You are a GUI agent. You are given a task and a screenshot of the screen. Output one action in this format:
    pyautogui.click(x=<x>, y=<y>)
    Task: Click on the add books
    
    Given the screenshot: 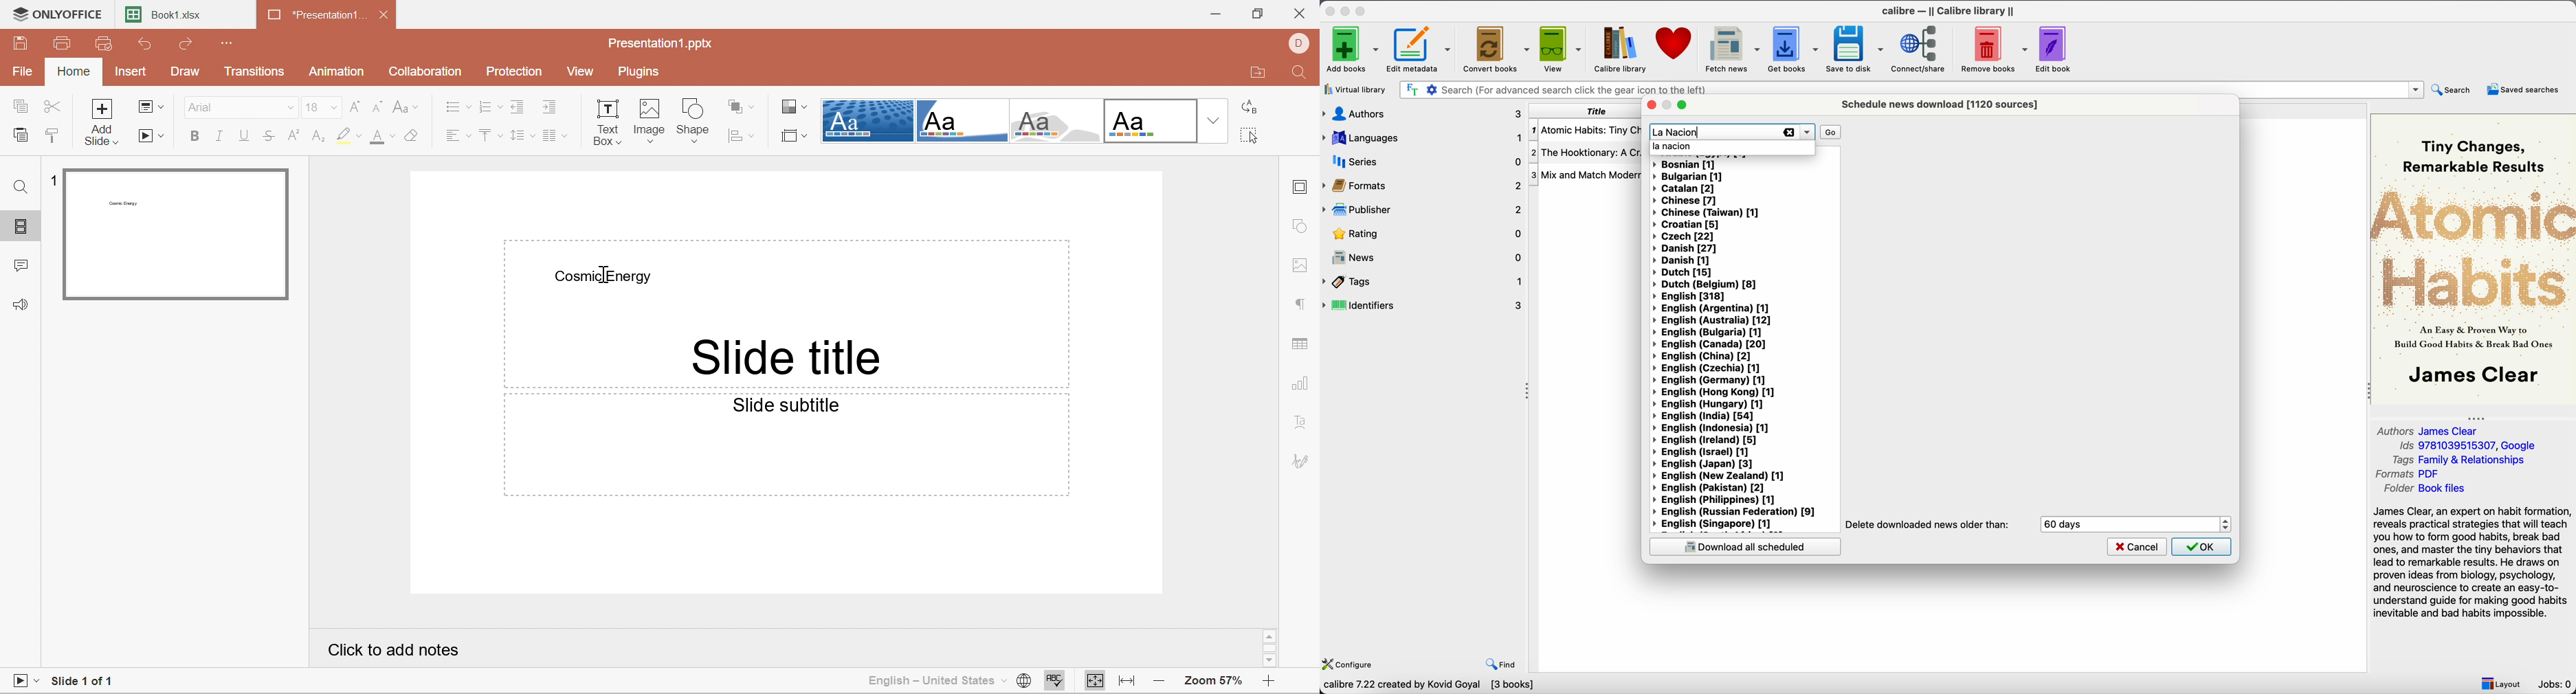 What is the action you would take?
    pyautogui.click(x=1350, y=48)
    